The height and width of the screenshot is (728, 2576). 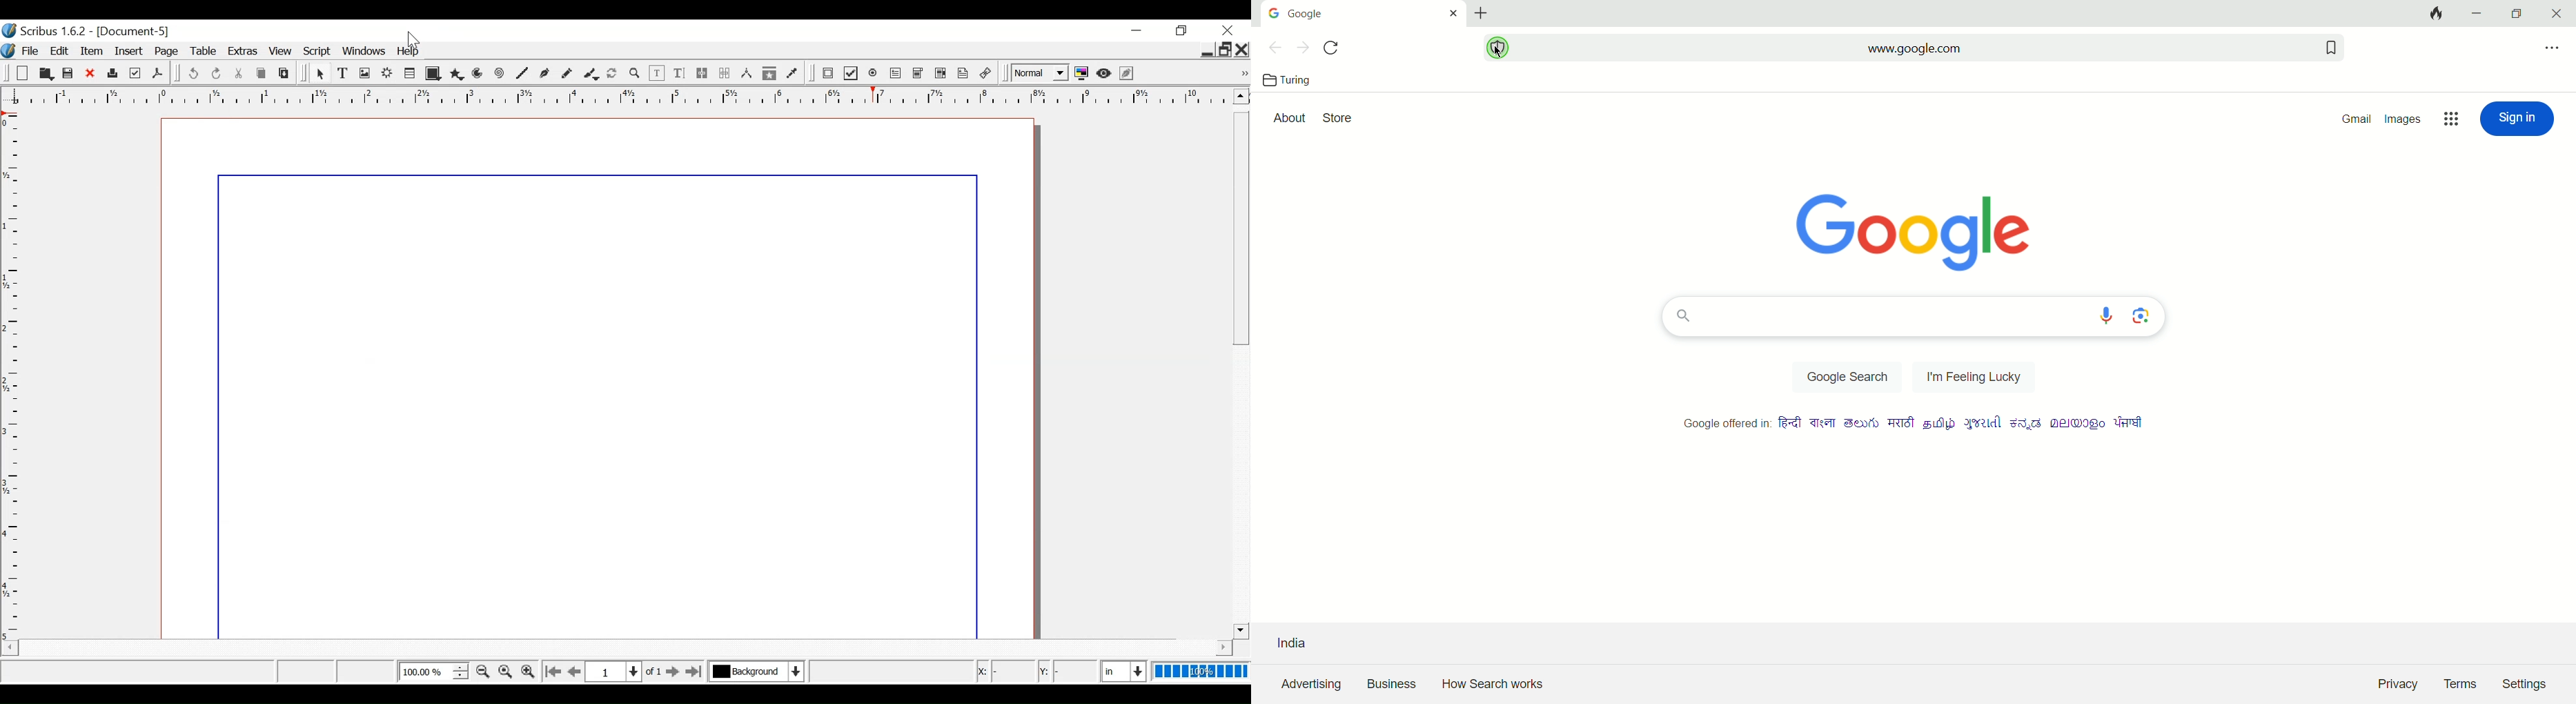 What do you see at coordinates (851, 74) in the screenshot?
I see `PDF Check Box` at bounding box center [851, 74].